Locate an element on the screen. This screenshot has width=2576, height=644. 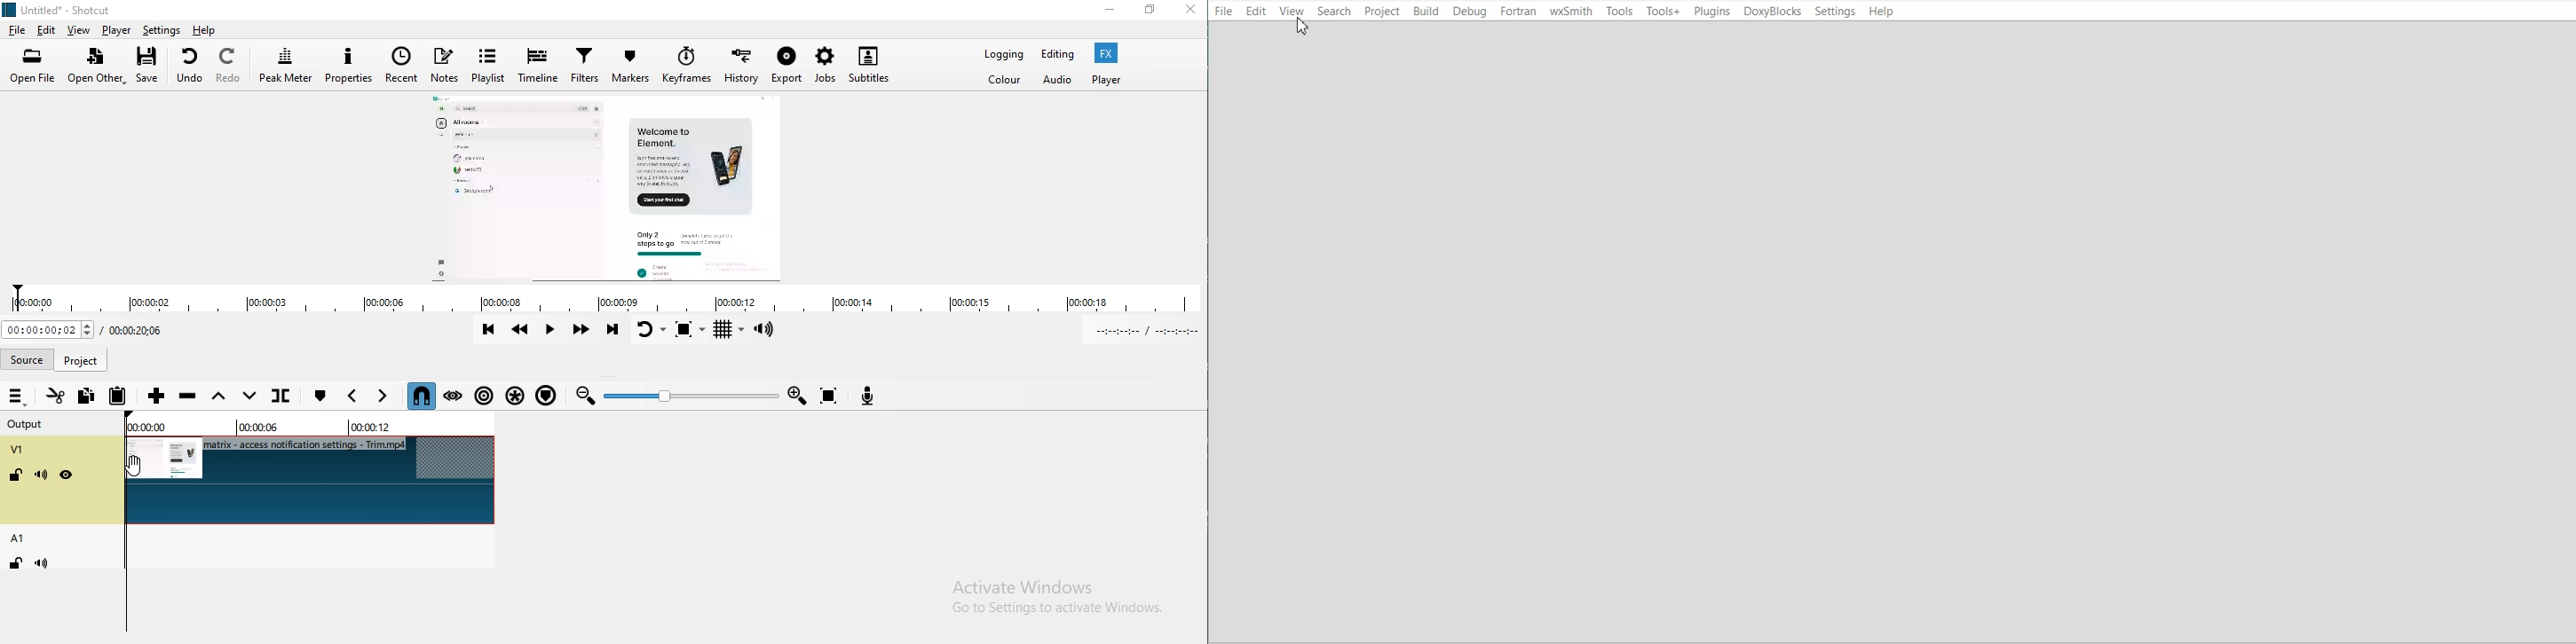
Toggle zoom is located at coordinates (2305, 1097).